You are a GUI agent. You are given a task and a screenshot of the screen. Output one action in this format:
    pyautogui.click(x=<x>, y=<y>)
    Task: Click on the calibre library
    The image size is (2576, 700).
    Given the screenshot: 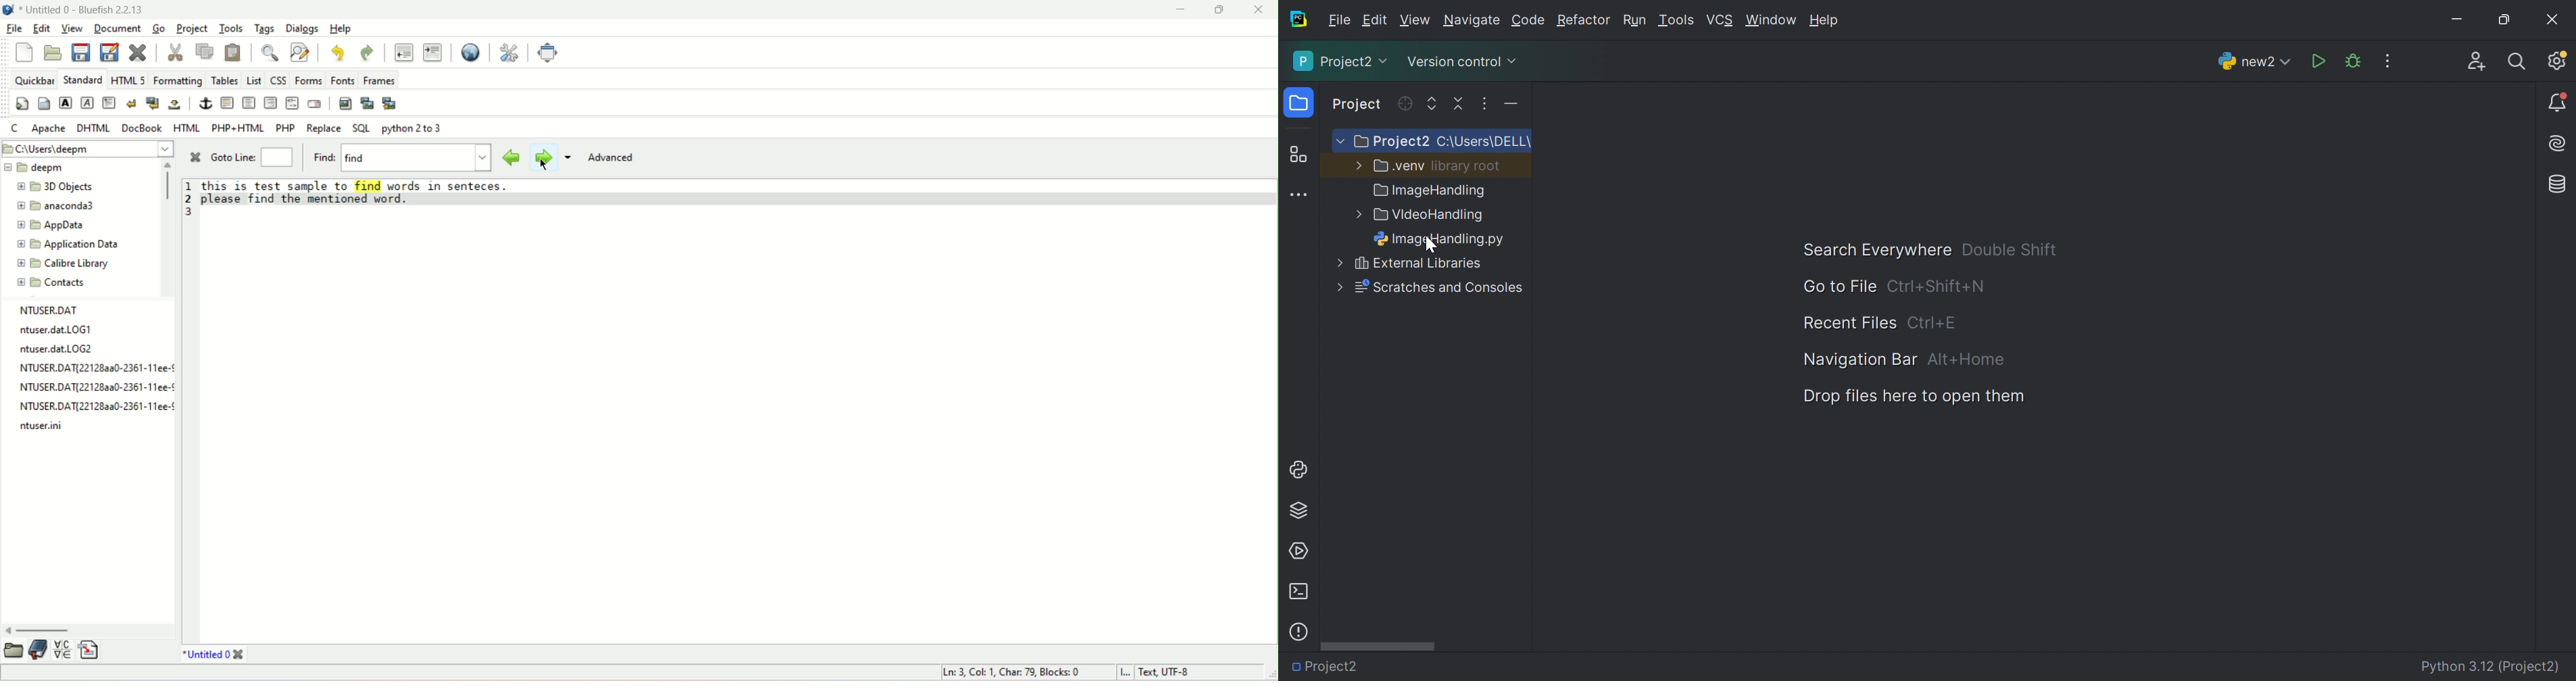 What is the action you would take?
    pyautogui.click(x=63, y=262)
    